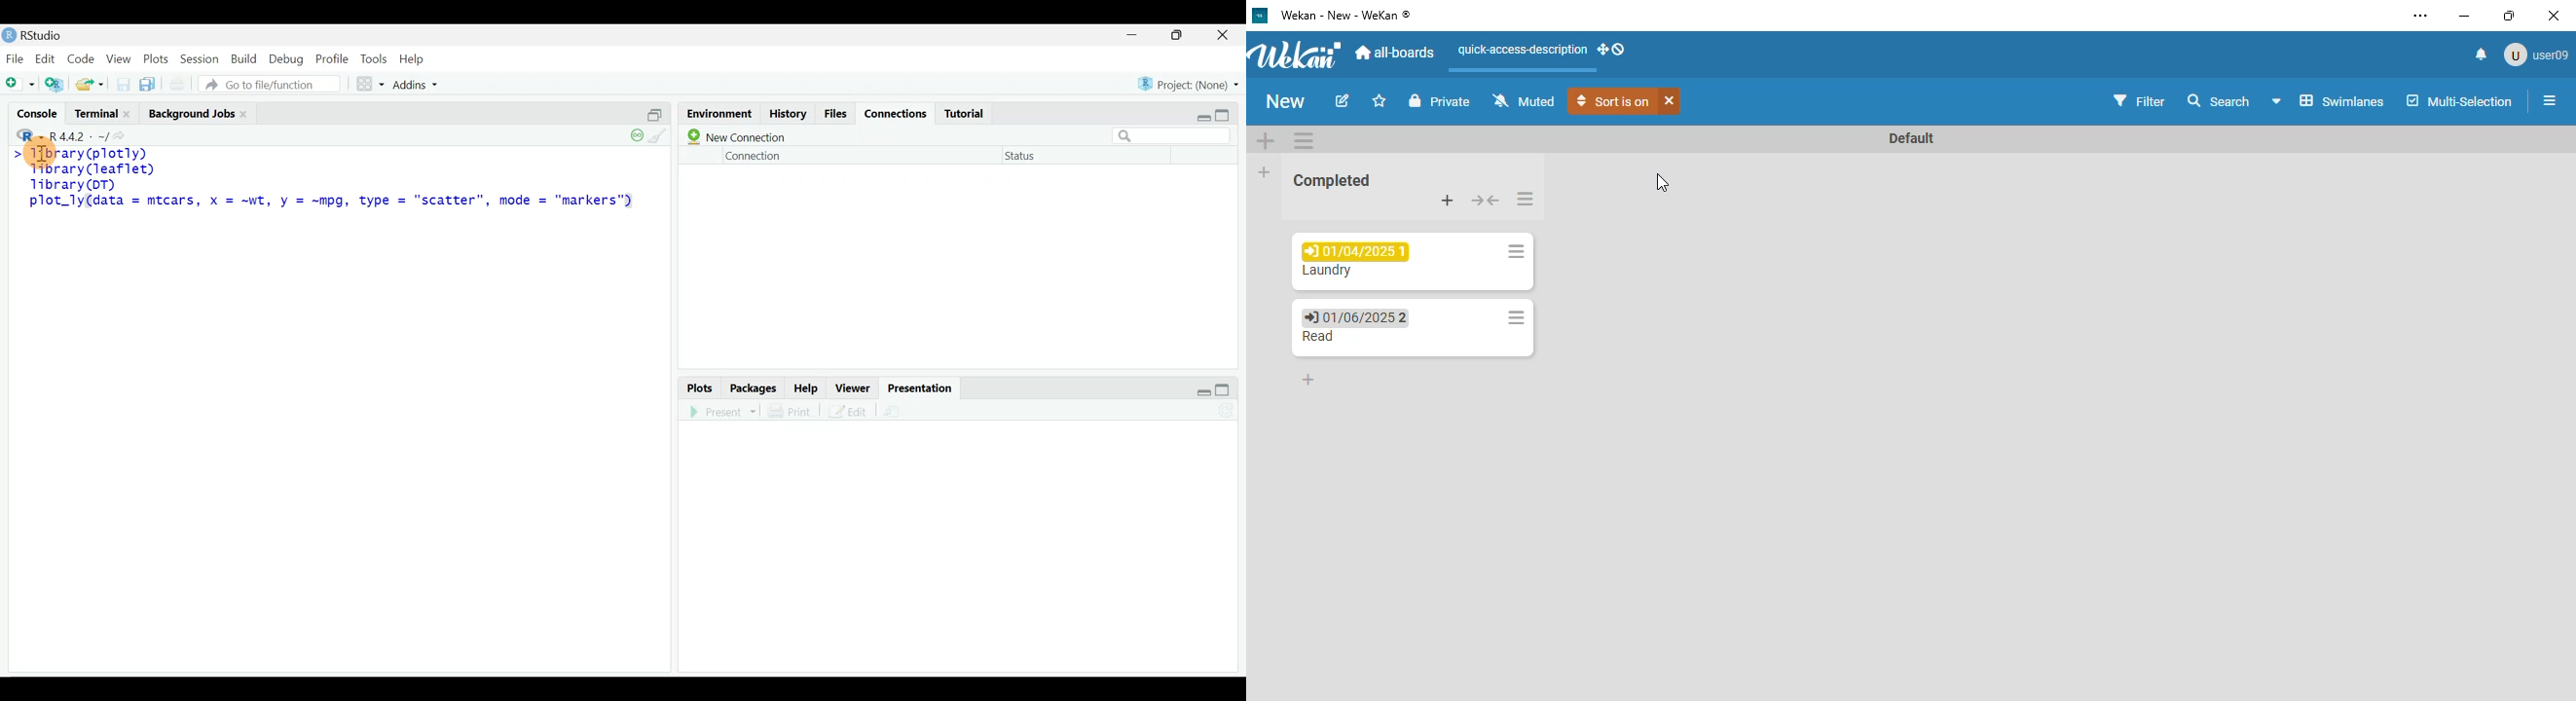 The width and height of the screenshot is (2576, 728). What do you see at coordinates (737, 136) in the screenshot?
I see `New connection` at bounding box center [737, 136].